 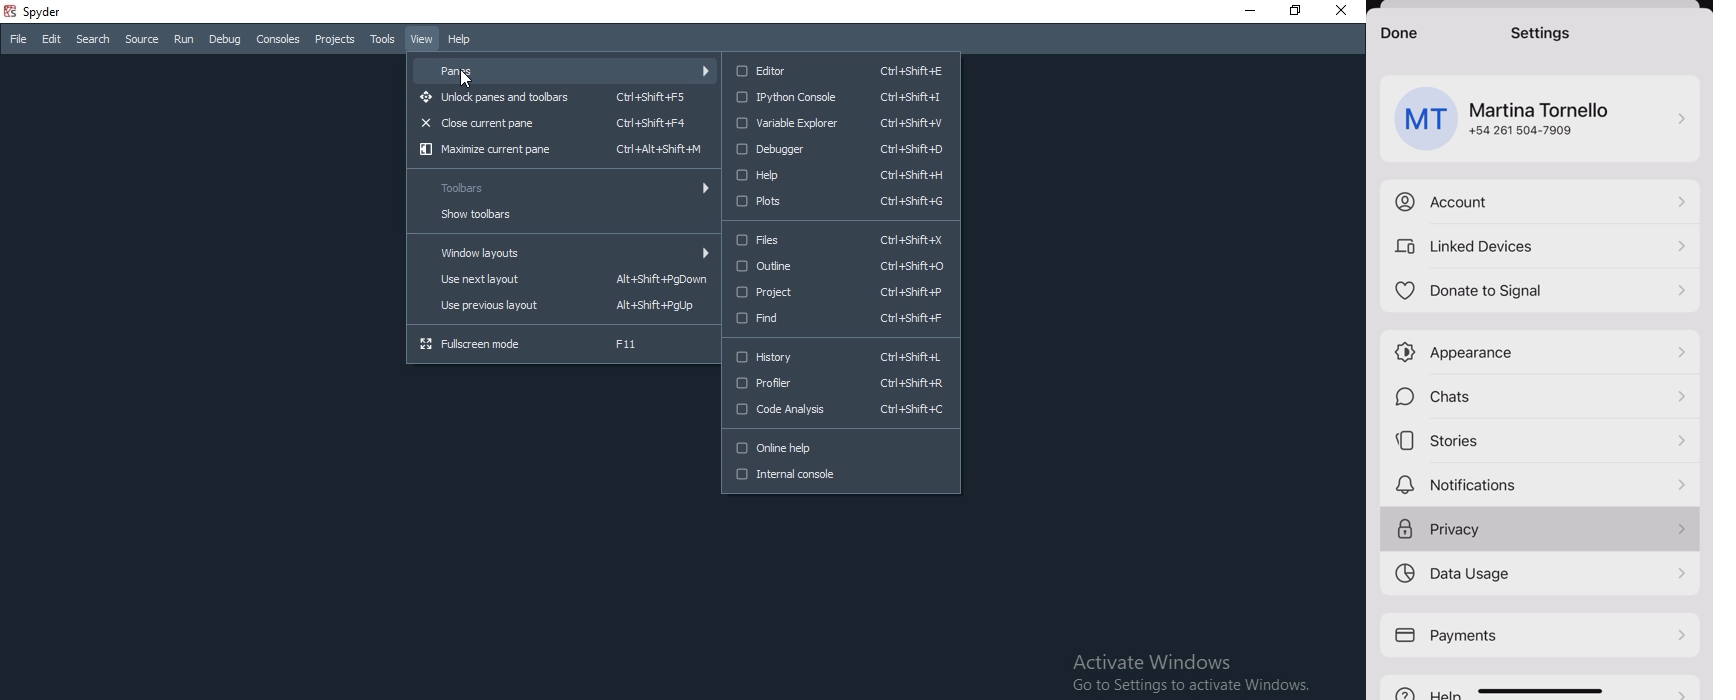 I want to click on payments, so click(x=1526, y=635).